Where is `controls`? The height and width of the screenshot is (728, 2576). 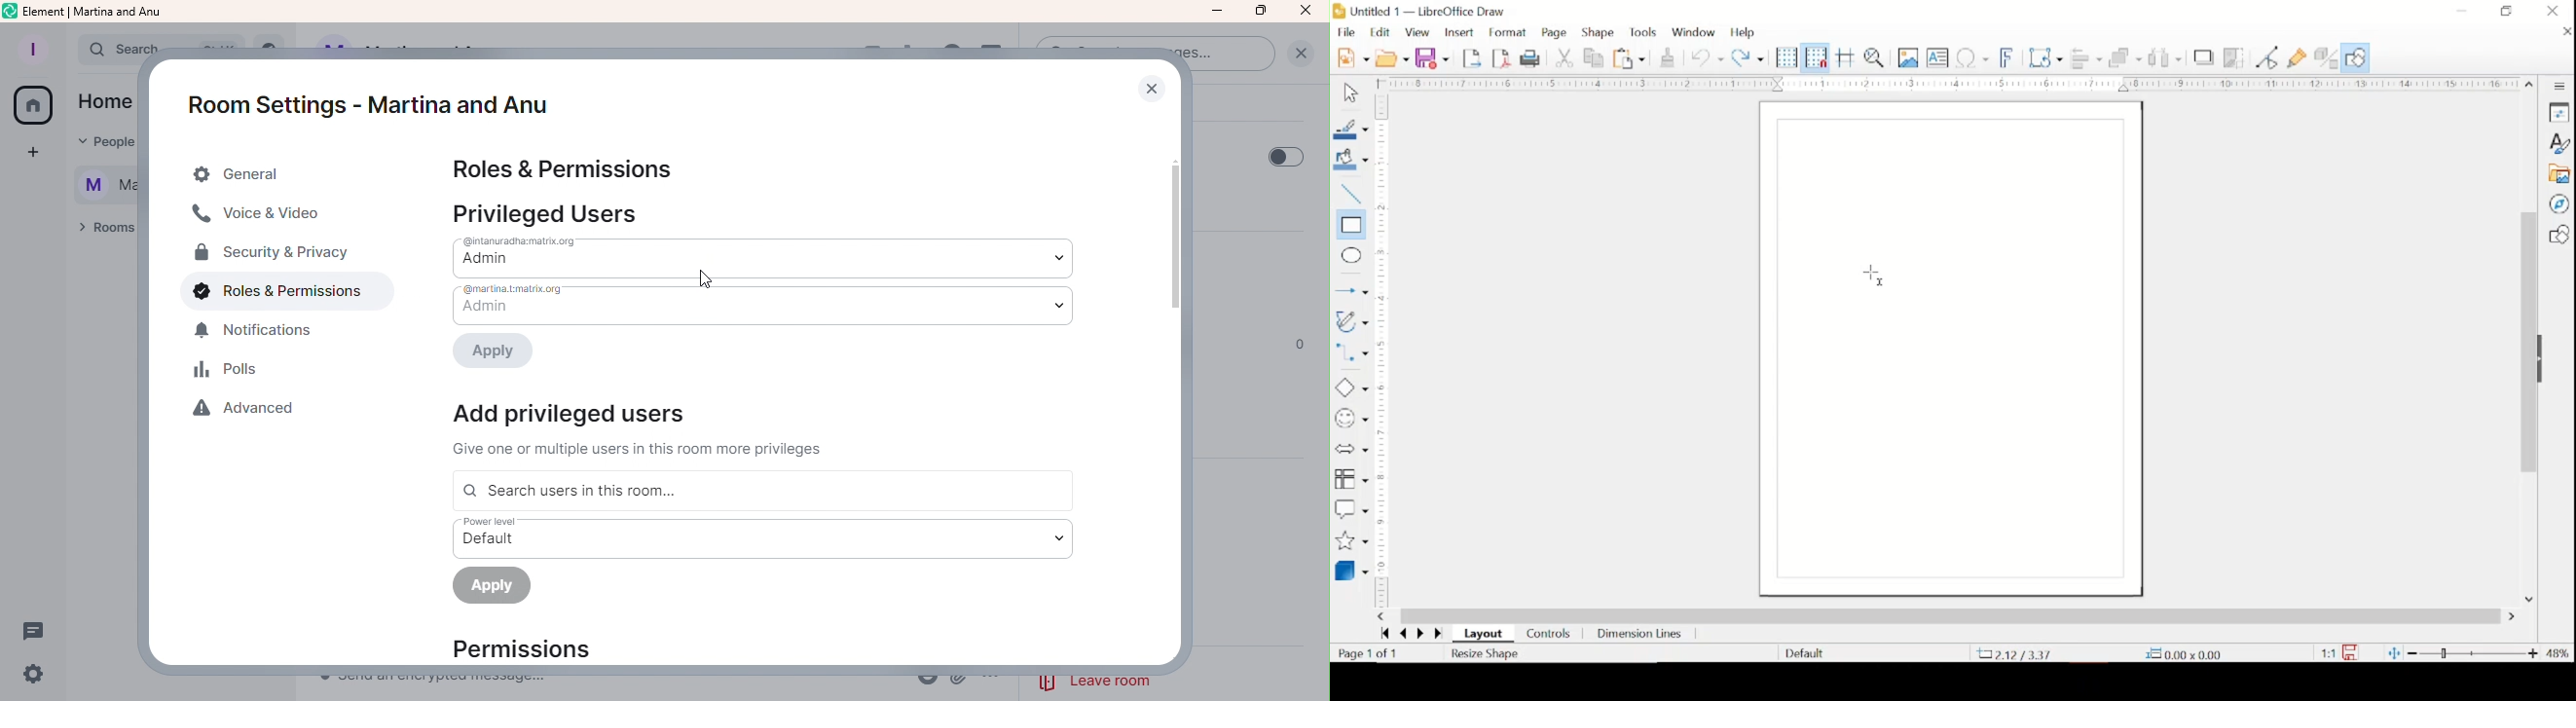
controls is located at coordinates (1549, 635).